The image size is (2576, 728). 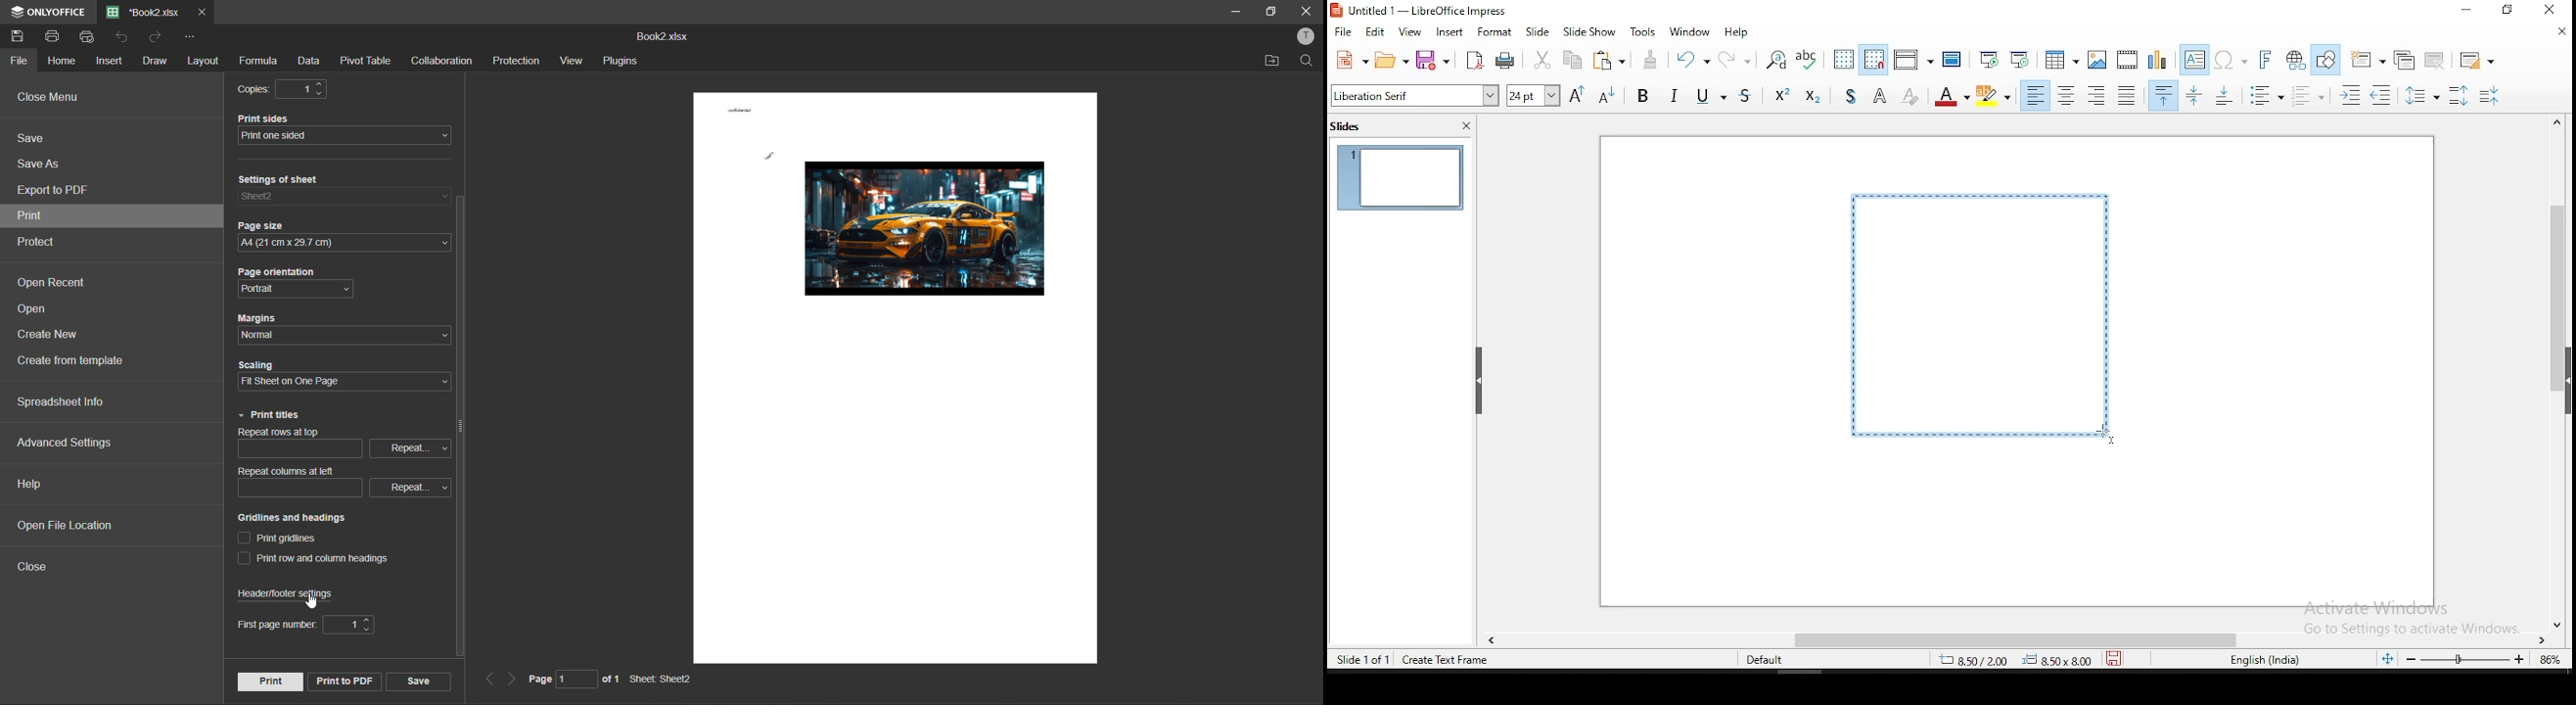 I want to click on close pane, so click(x=1476, y=381).